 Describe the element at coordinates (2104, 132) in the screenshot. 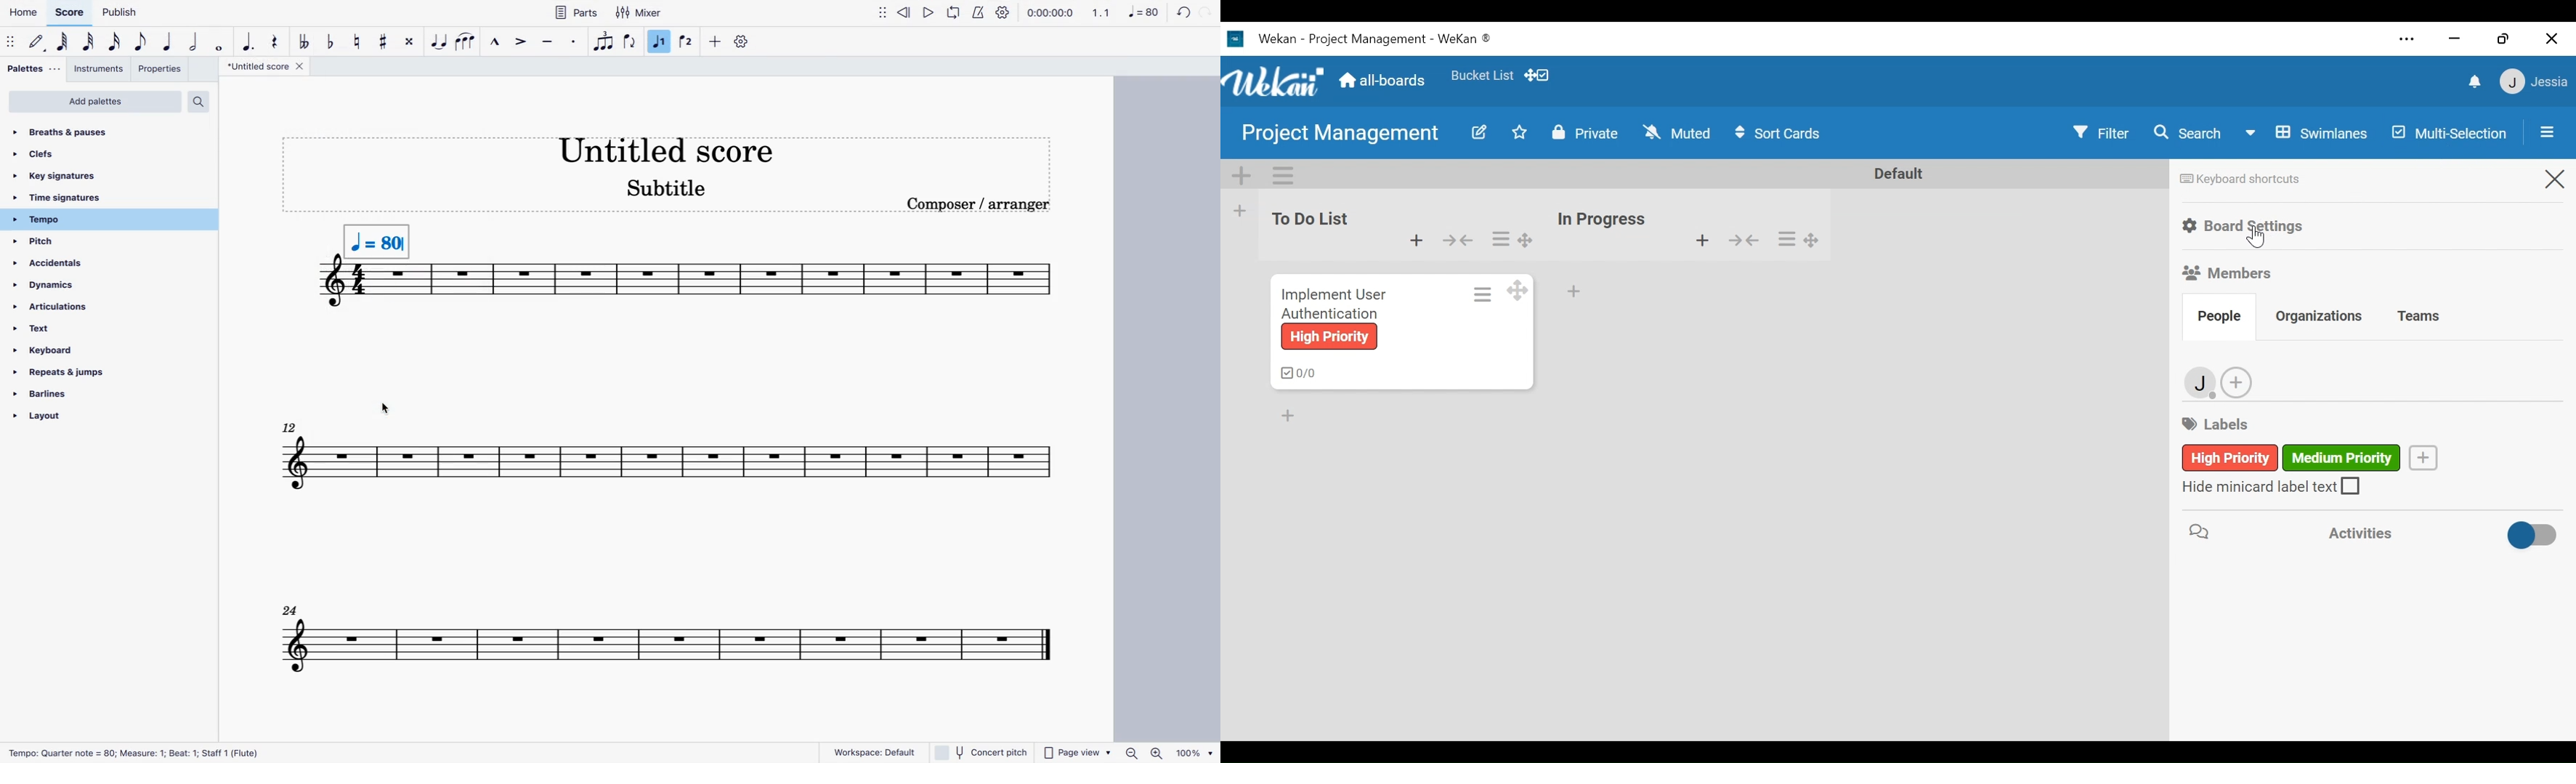

I see `Filter` at that location.